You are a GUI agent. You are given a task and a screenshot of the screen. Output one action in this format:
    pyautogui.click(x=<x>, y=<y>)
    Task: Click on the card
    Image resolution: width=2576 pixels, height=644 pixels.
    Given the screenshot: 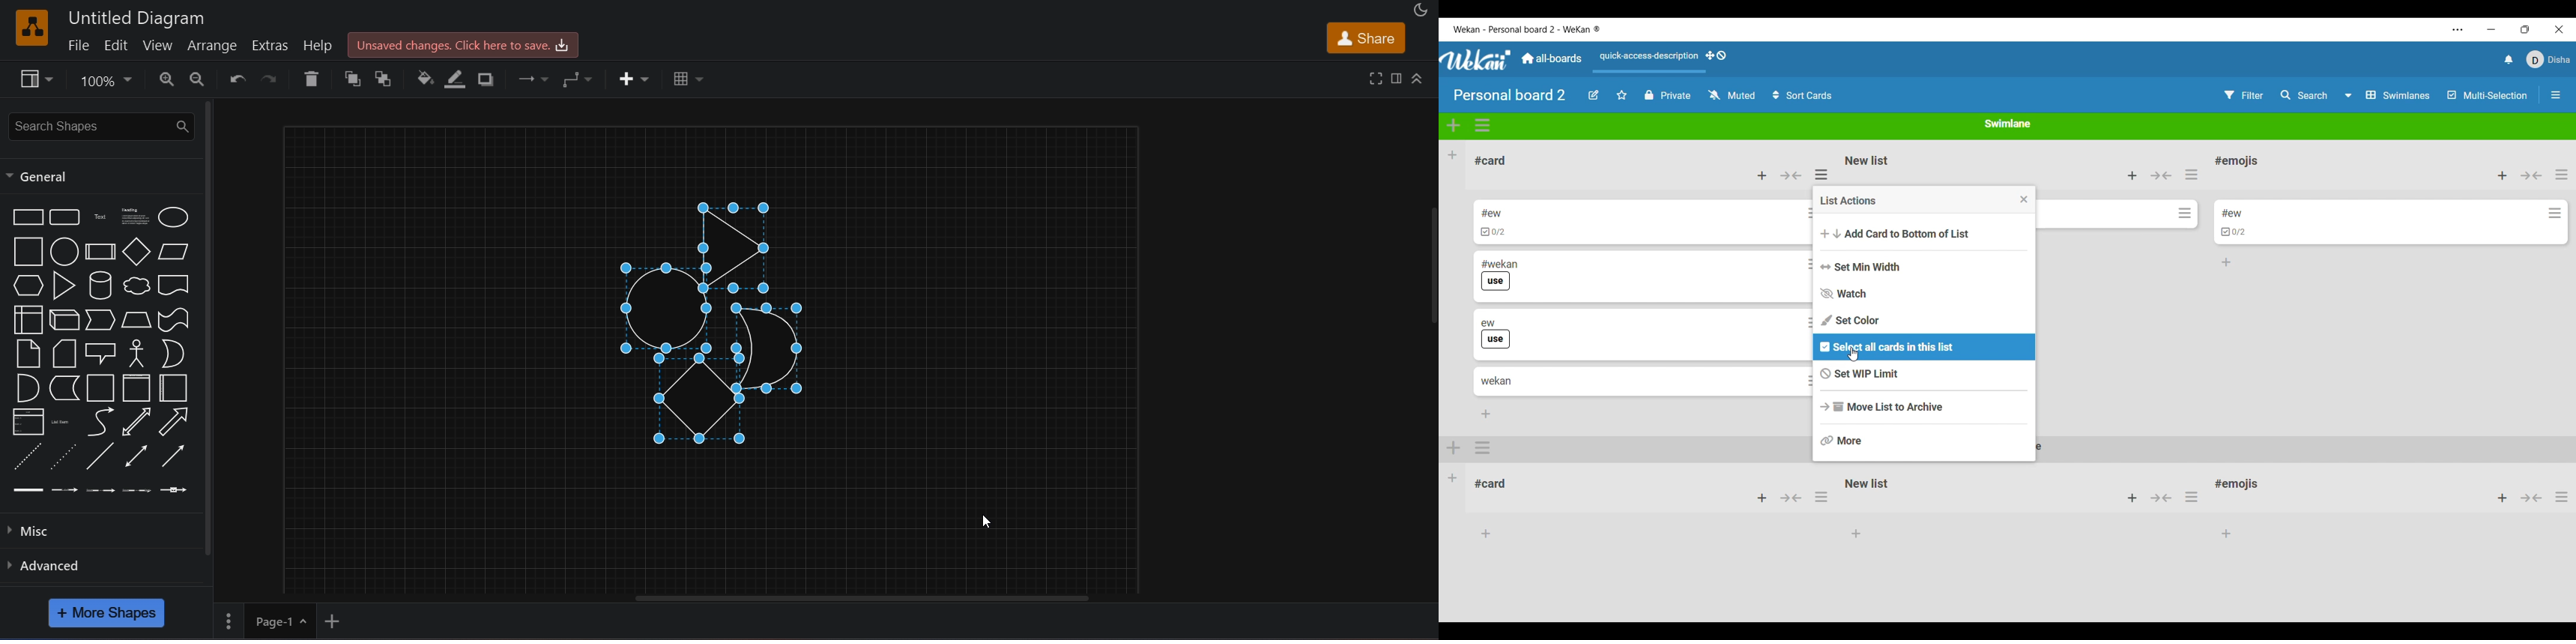 What is the action you would take?
    pyautogui.click(x=62, y=354)
    